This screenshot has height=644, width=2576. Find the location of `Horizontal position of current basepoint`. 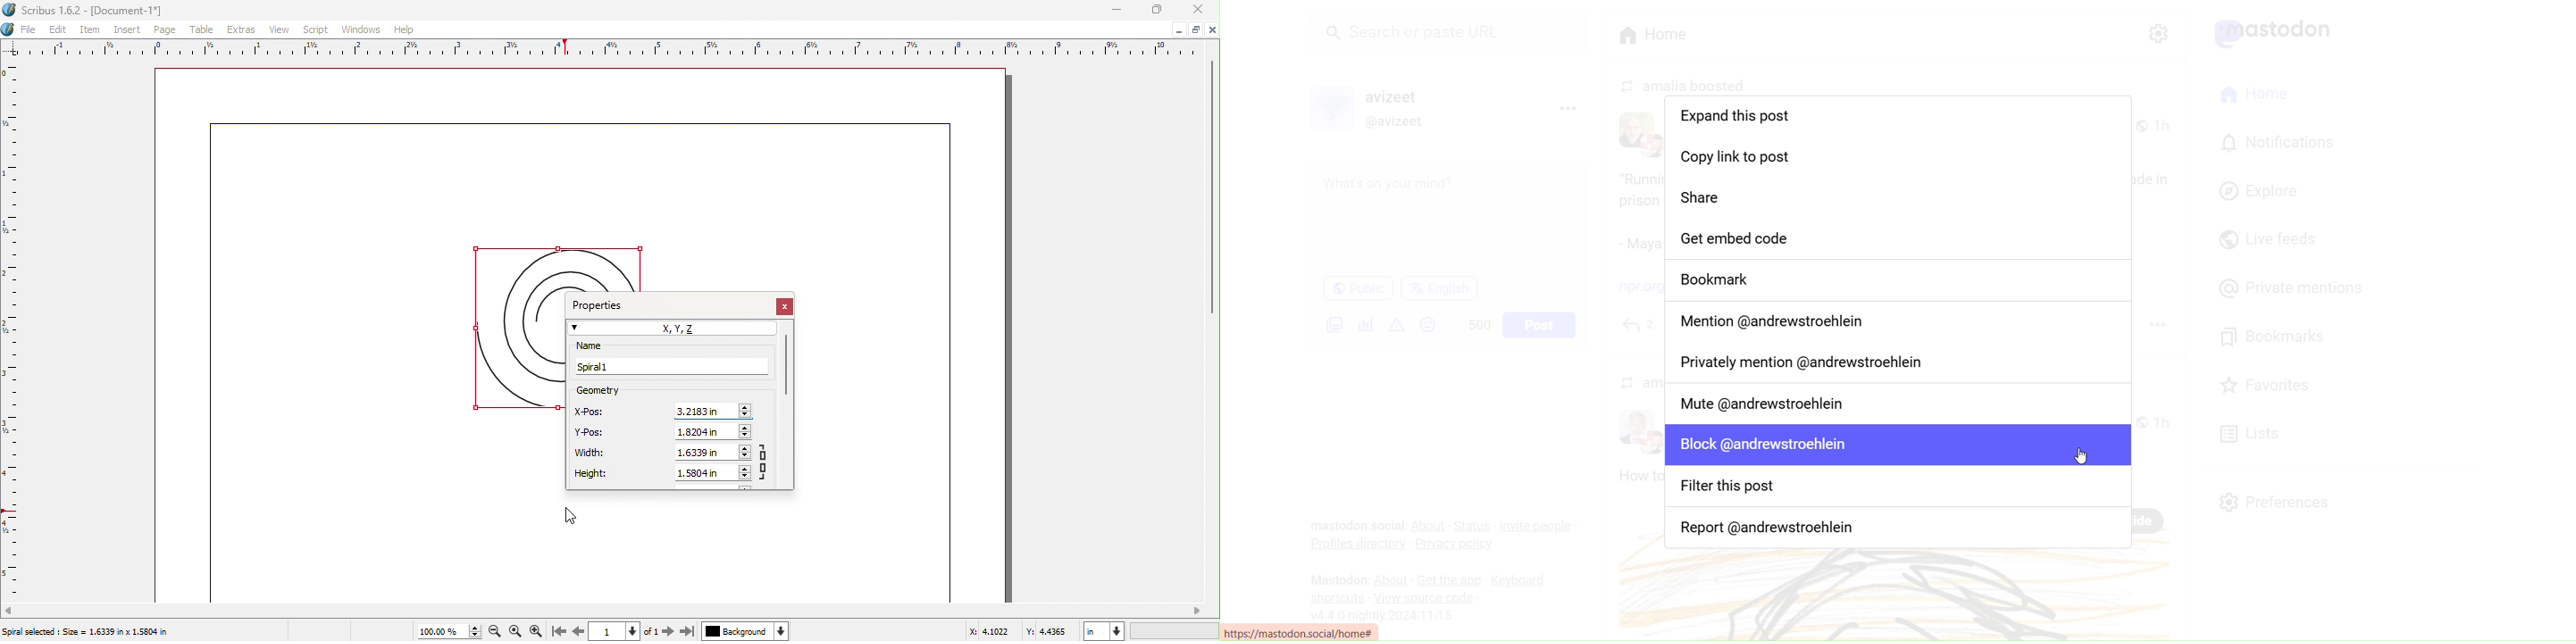

Horizontal position of current basepoint is located at coordinates (705, 412).